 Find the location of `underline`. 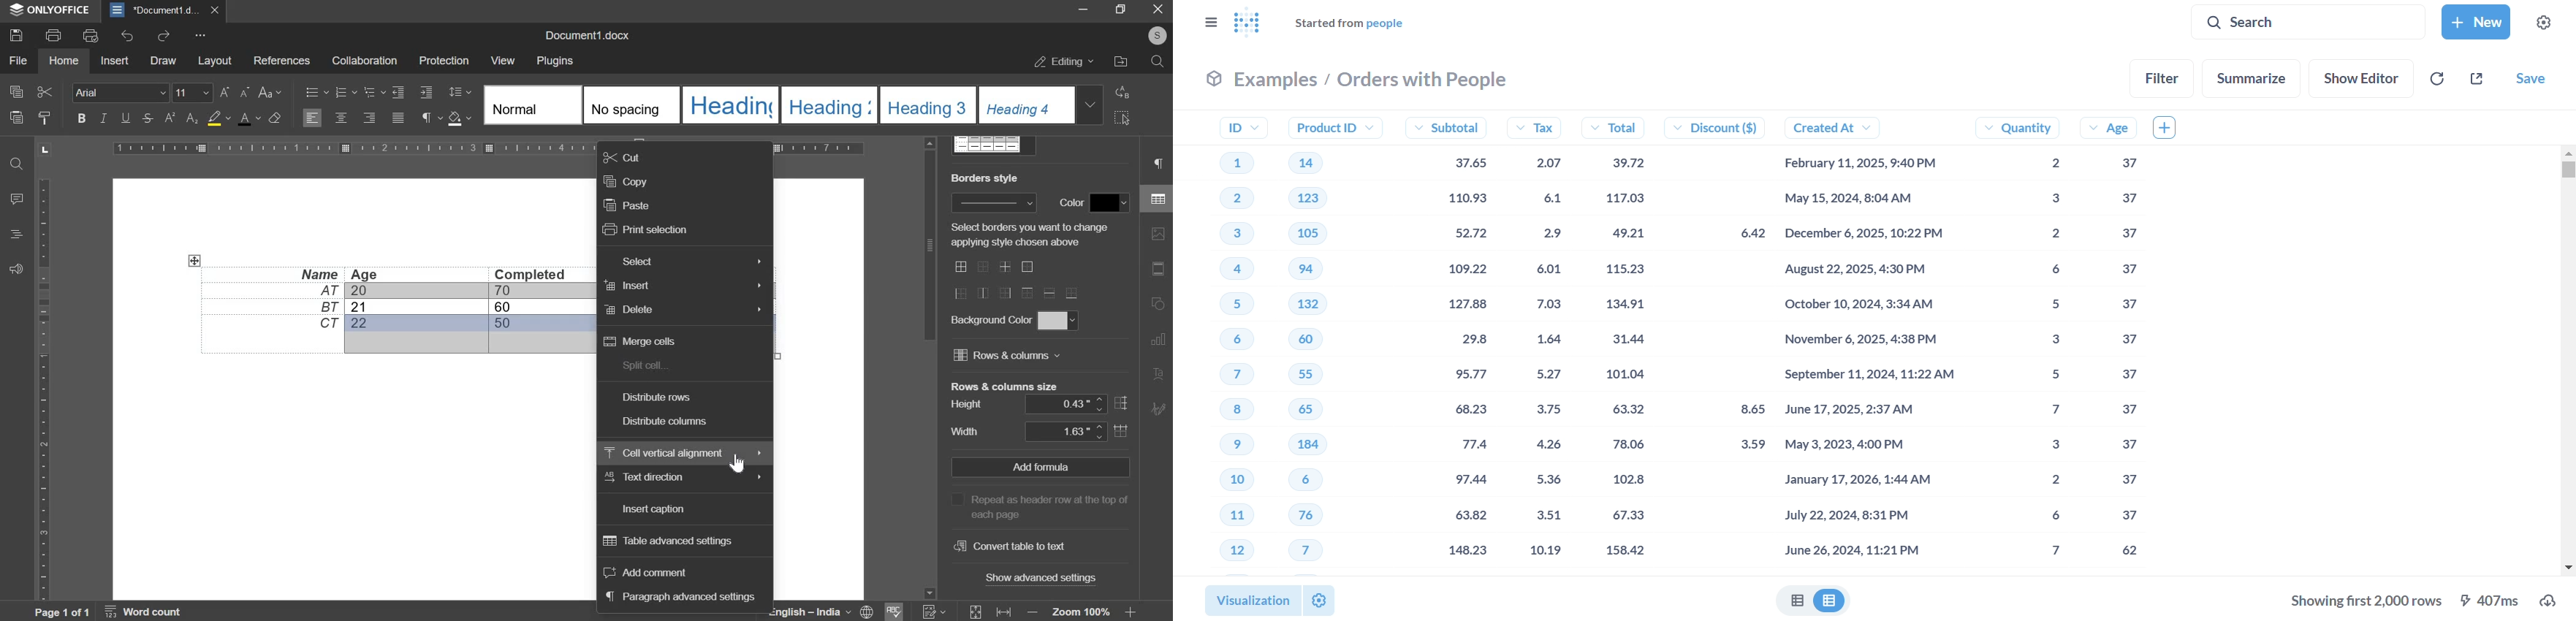

underline is located at coordinates (123, 118).